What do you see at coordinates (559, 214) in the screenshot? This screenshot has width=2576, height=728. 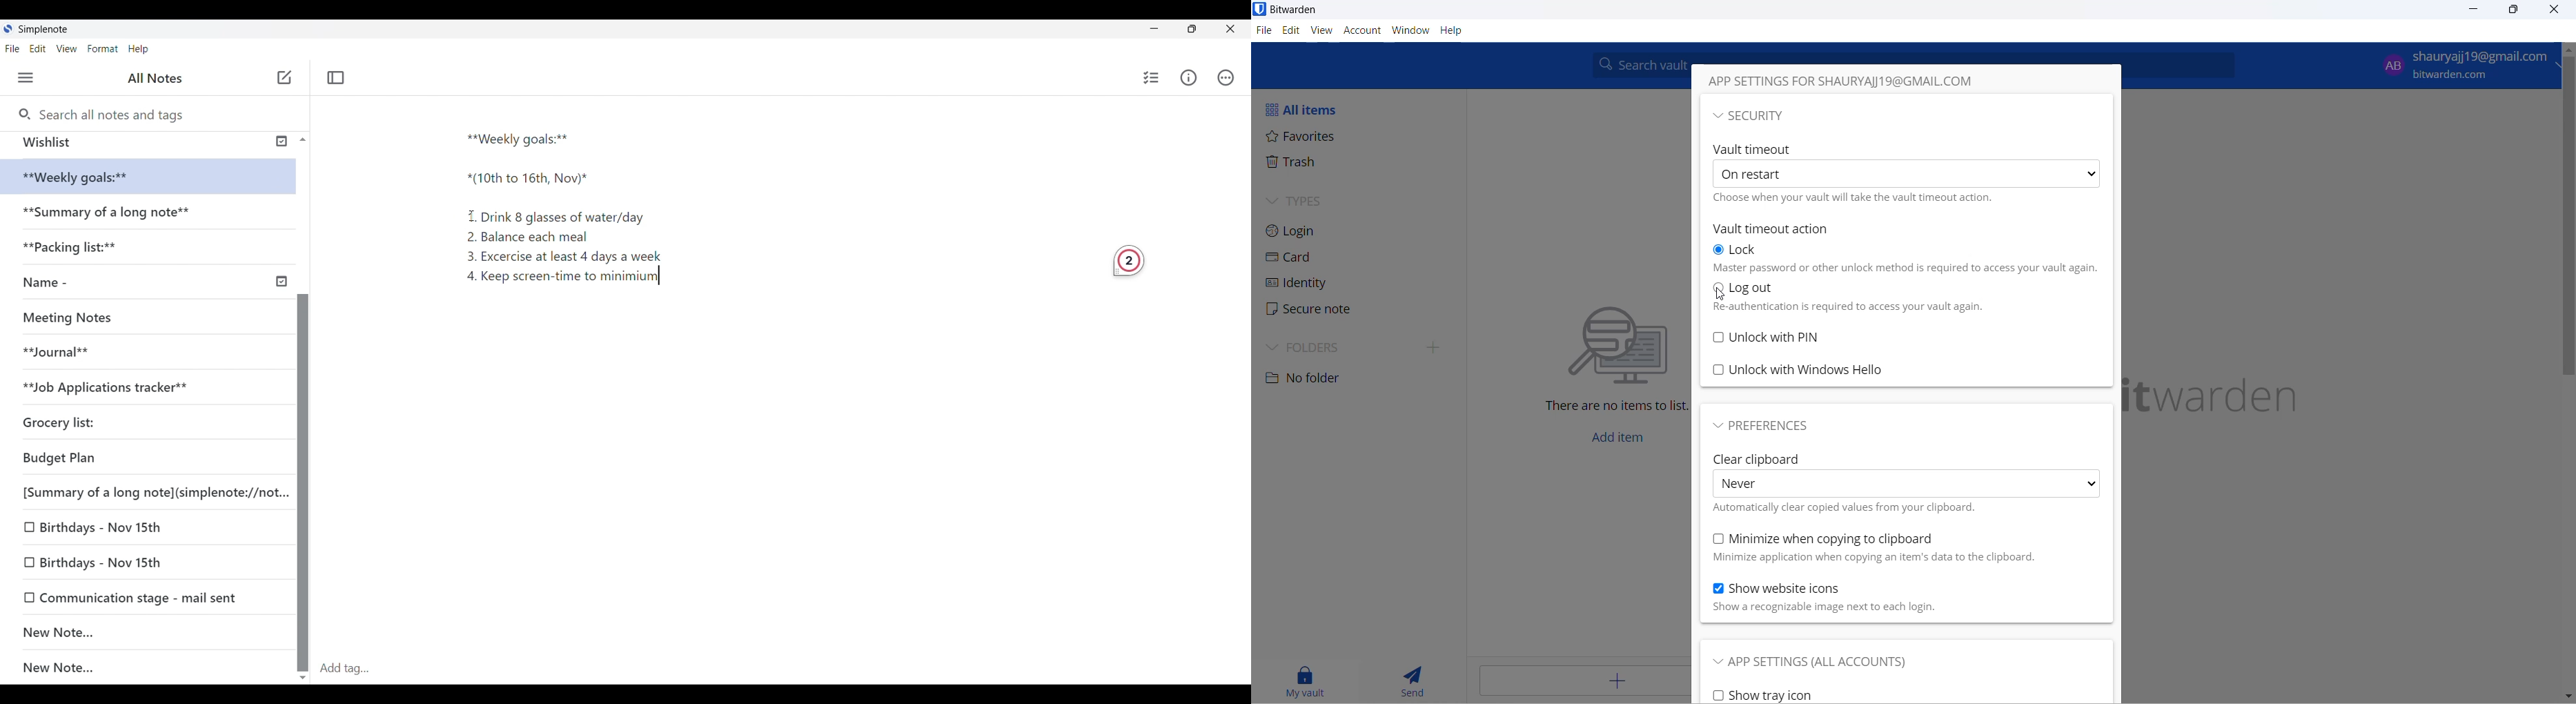 I see `1. Drink 8 glasses of water/day` at bounding box center [559, 214].